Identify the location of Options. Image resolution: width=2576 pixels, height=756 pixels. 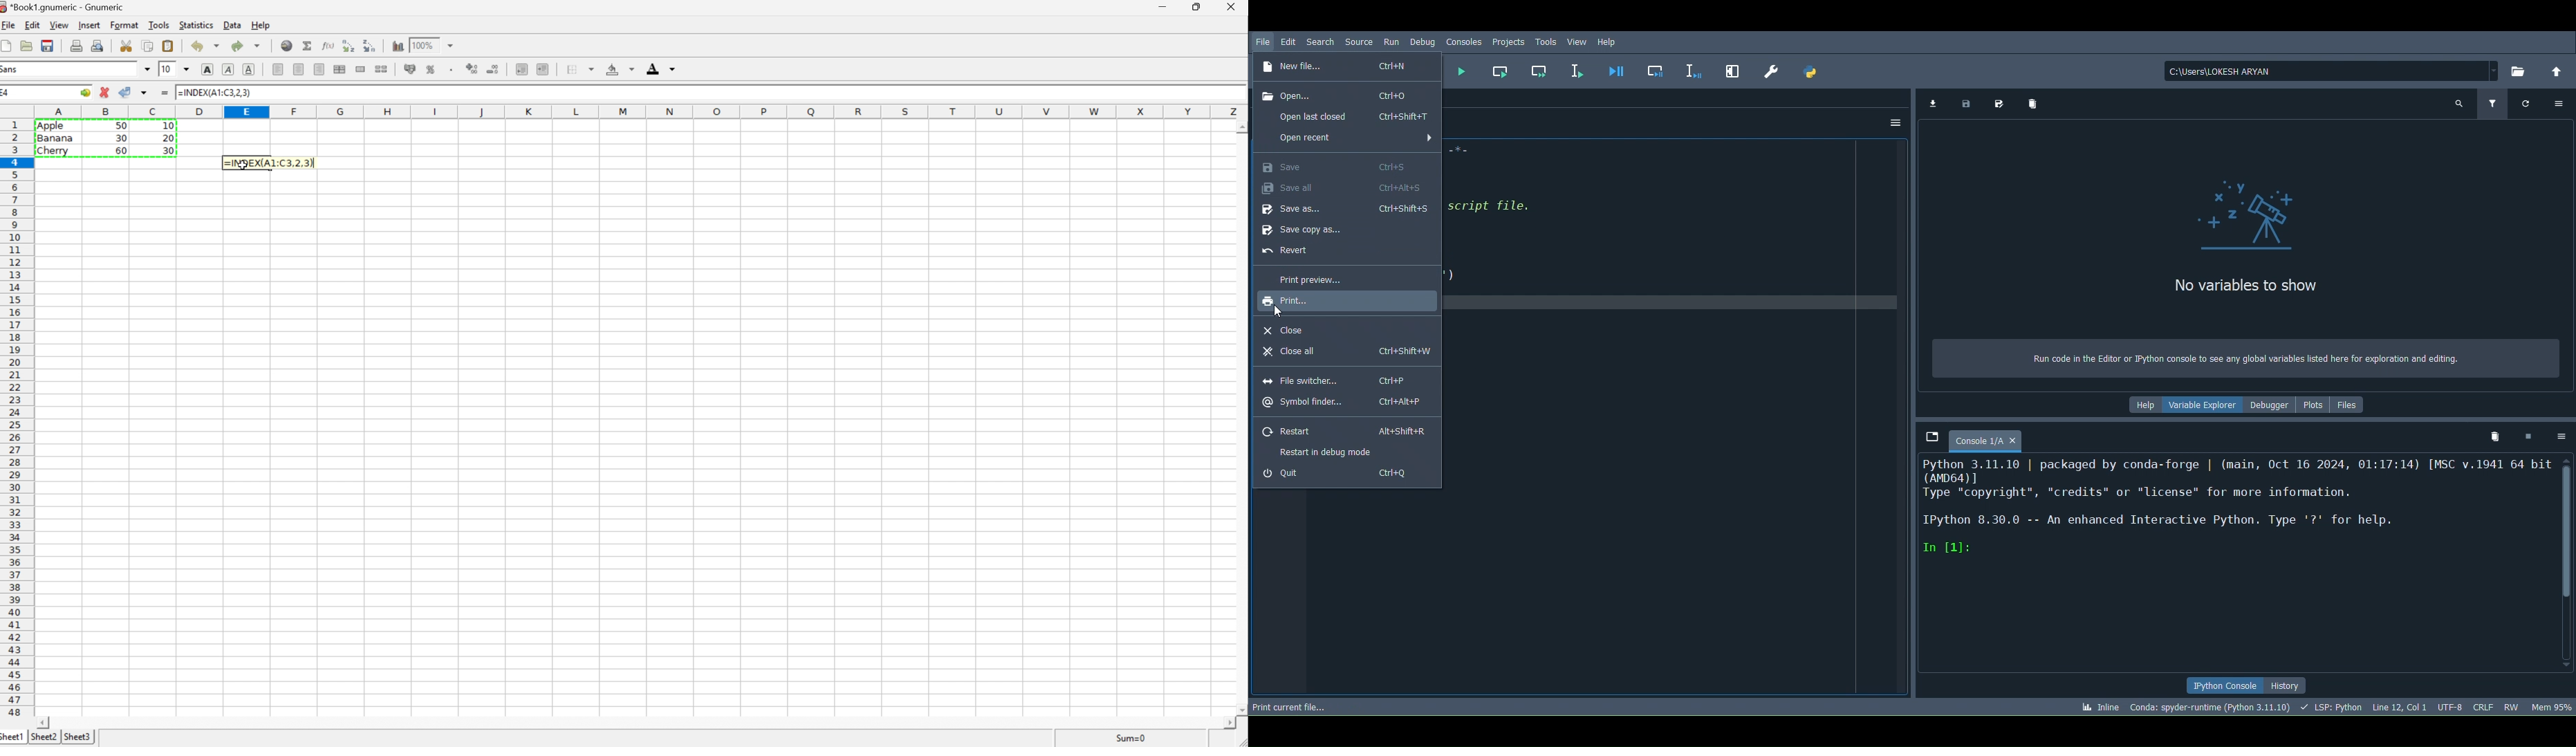
(2558, 104).